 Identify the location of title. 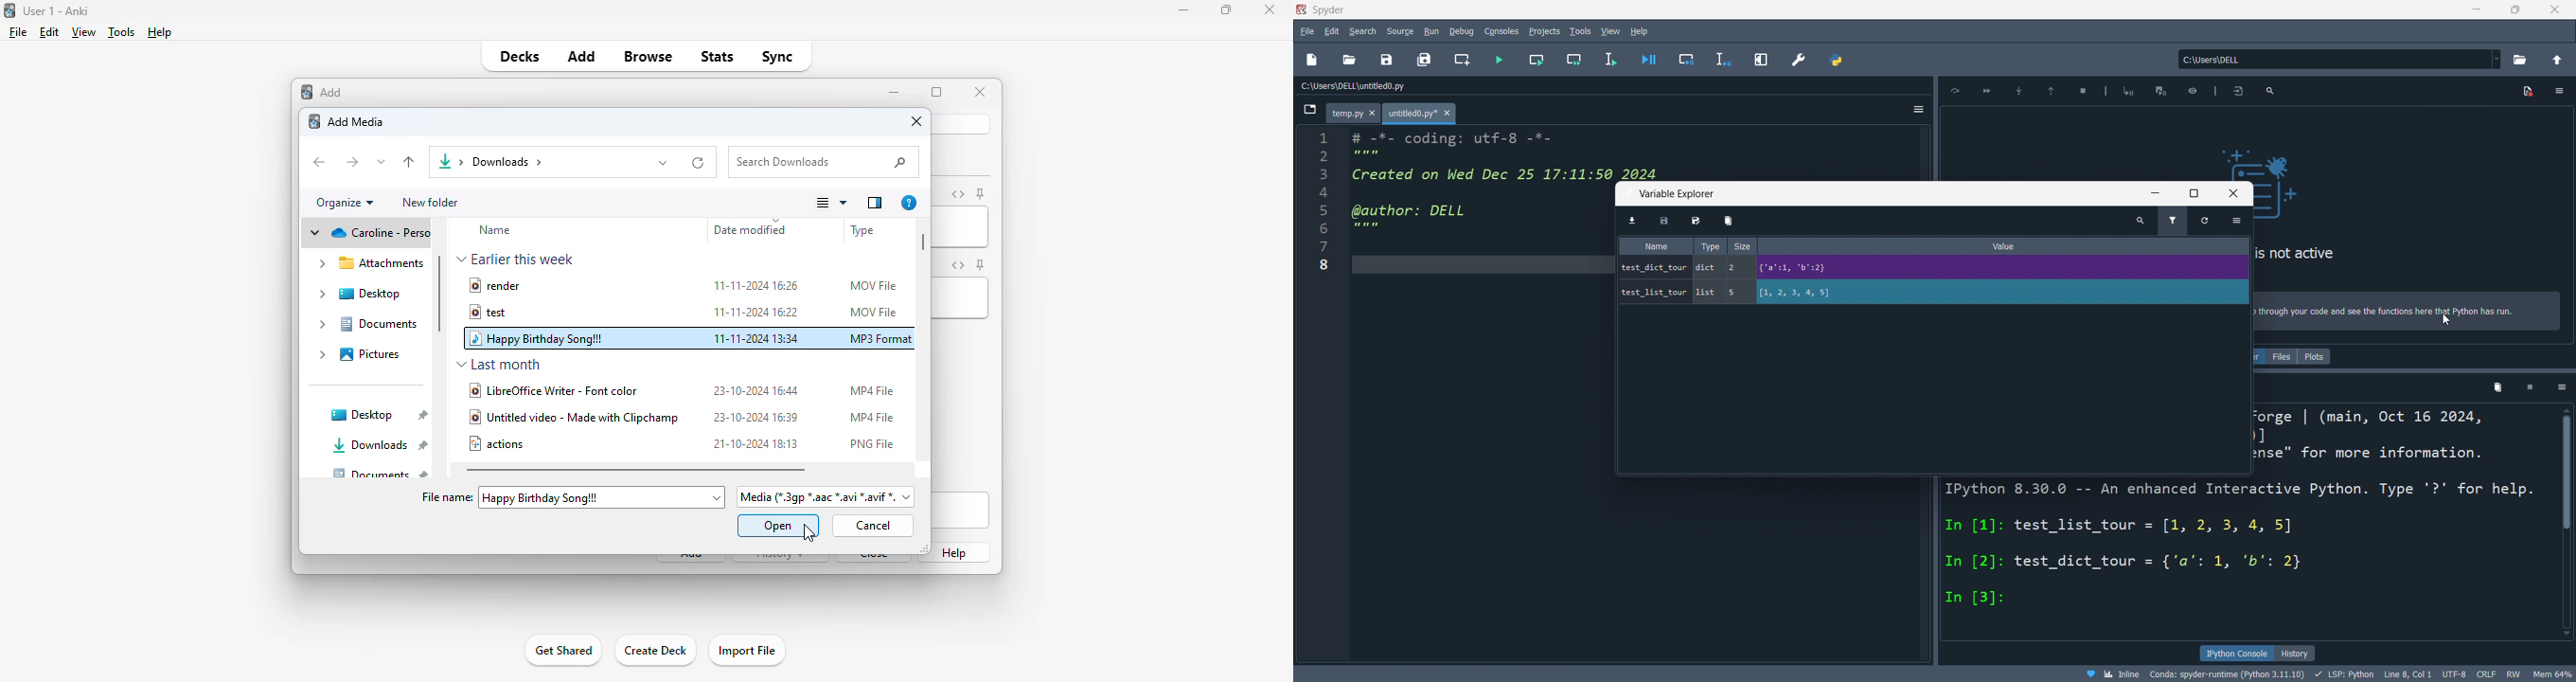
(57, 10).